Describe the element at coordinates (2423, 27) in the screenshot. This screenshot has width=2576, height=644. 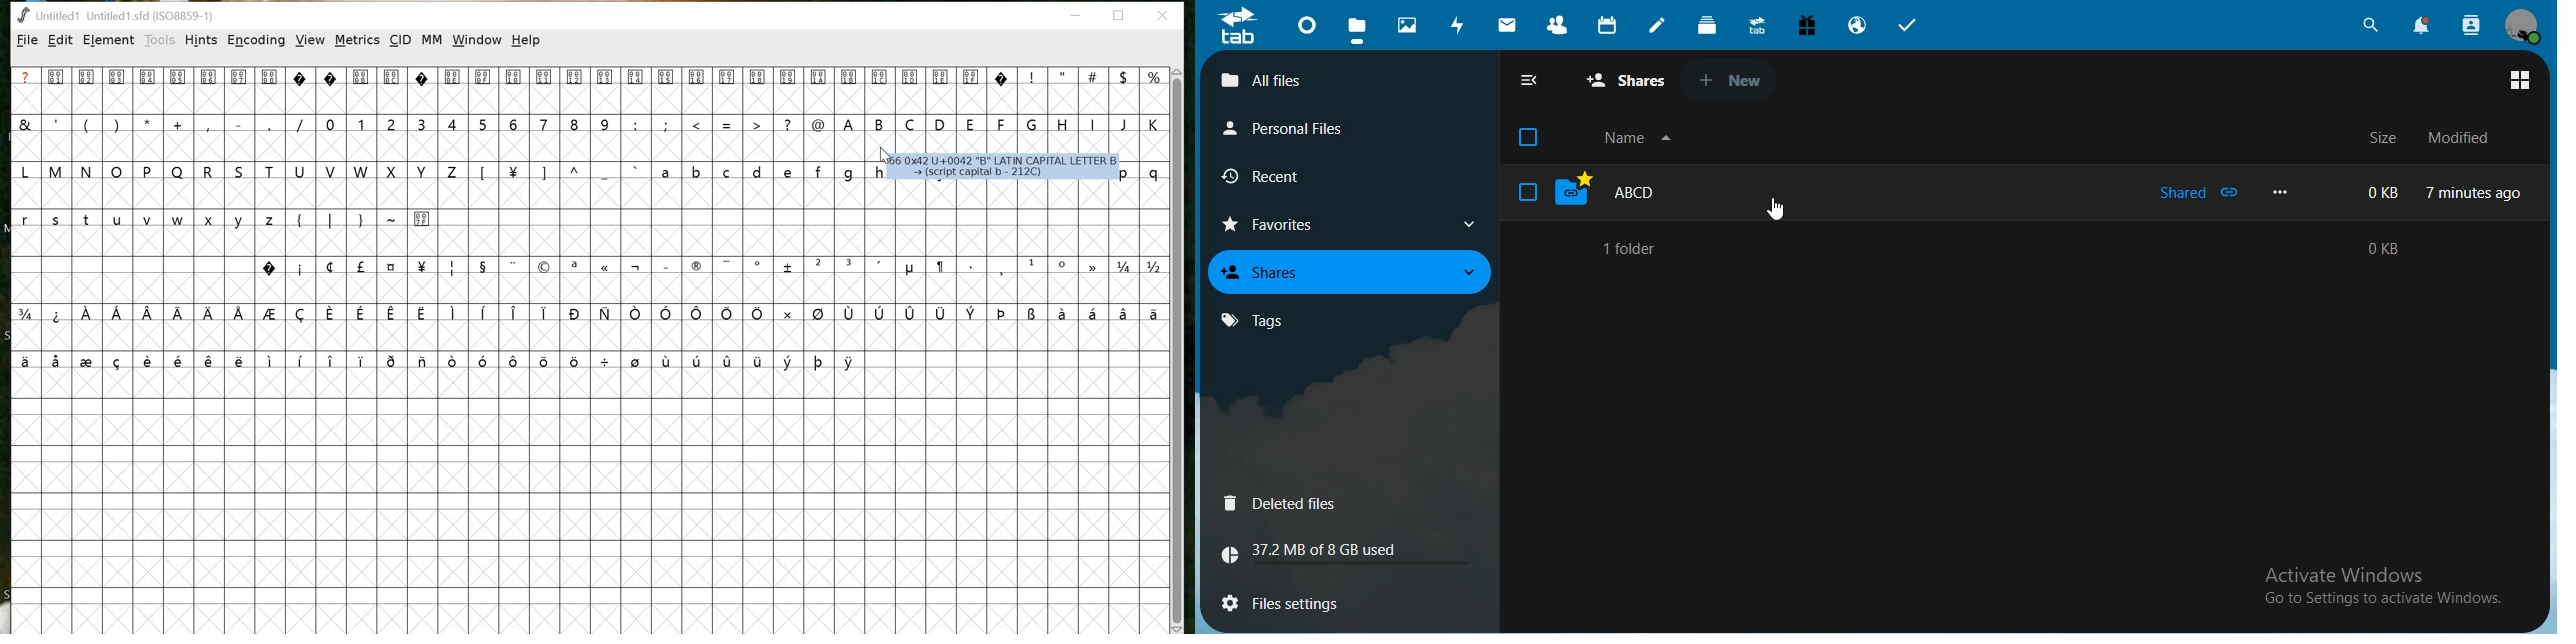
I see `notifications` at that location.